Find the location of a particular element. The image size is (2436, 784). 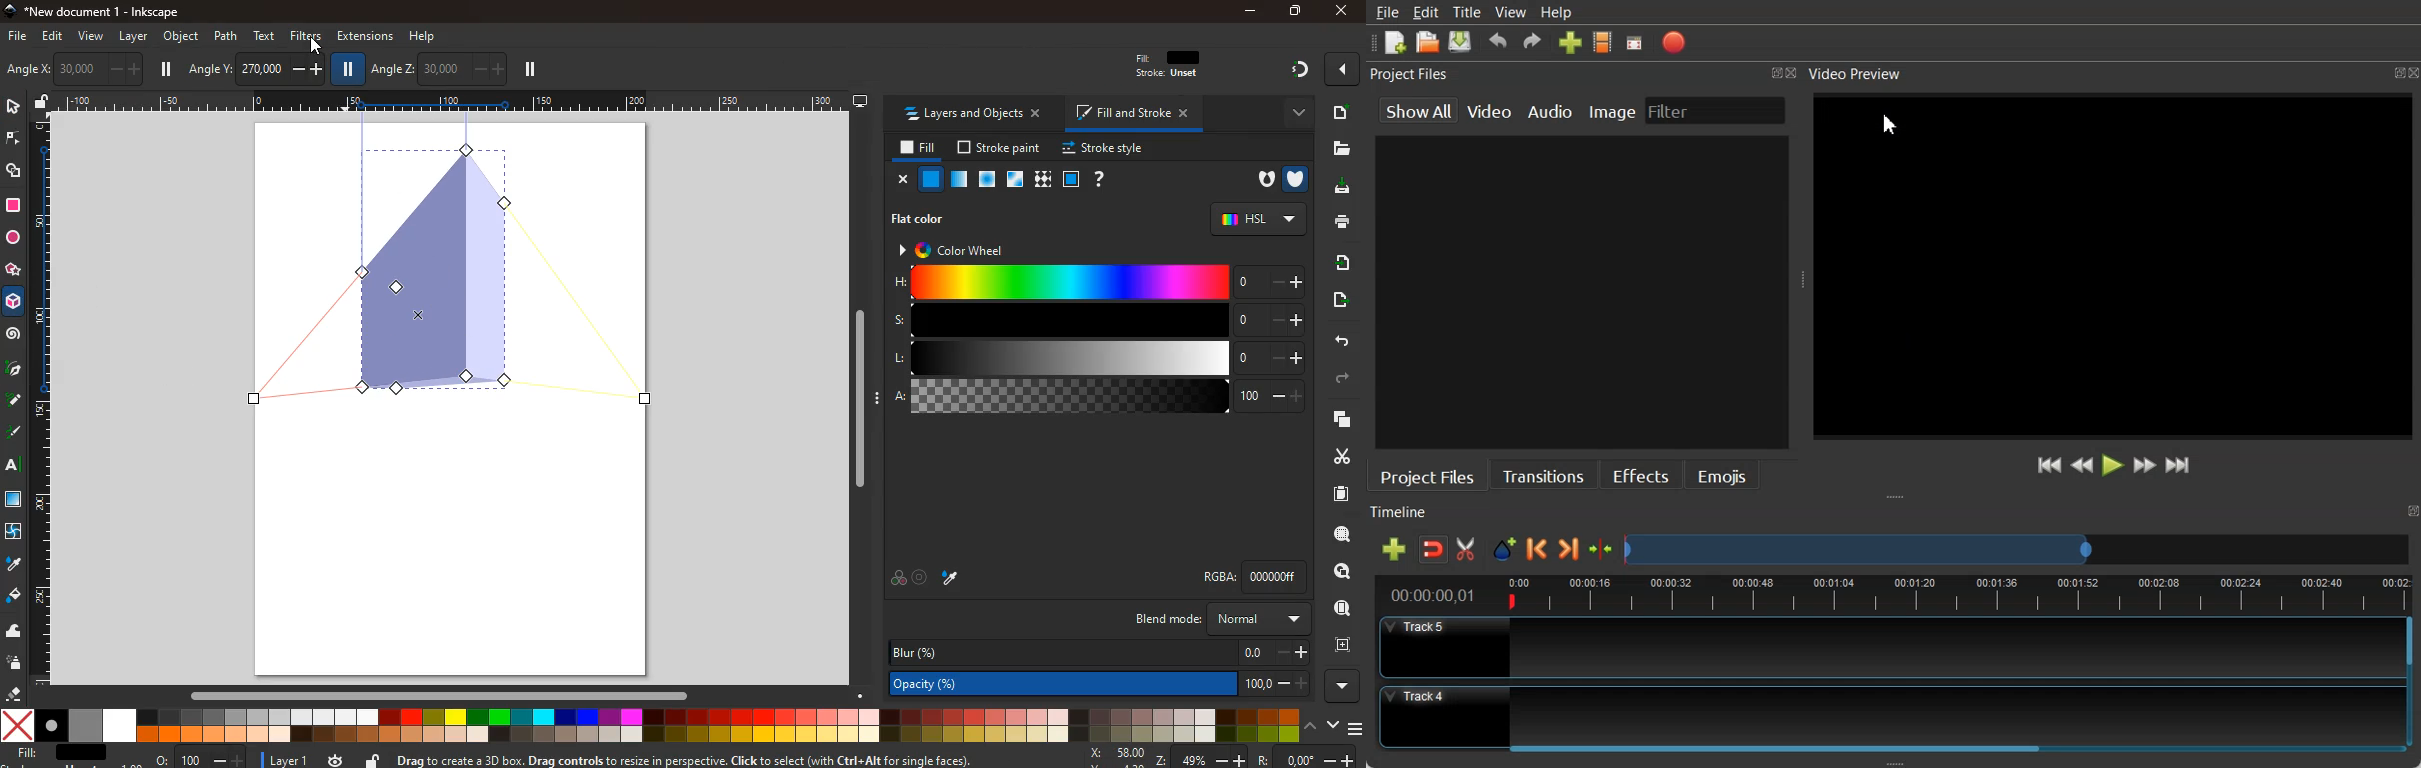

layers and objects is located at coordinates (978, 115).